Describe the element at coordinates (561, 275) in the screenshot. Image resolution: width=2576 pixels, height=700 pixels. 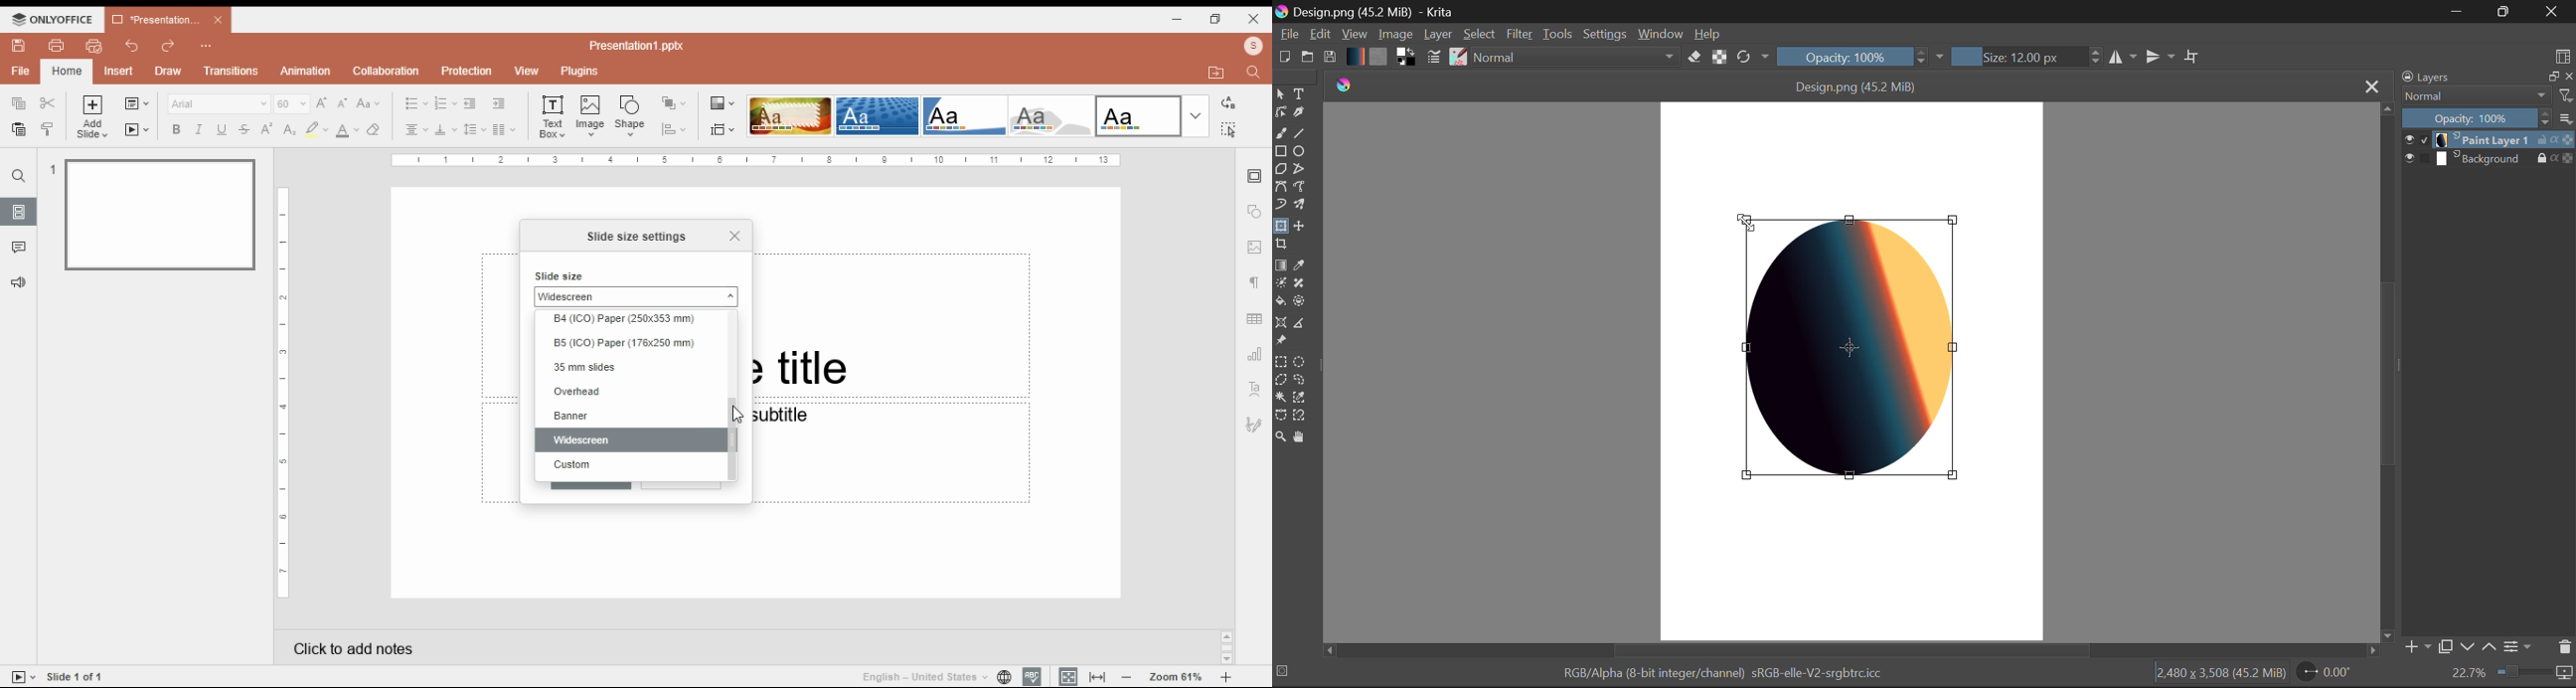
I see `Slide size` at that location.